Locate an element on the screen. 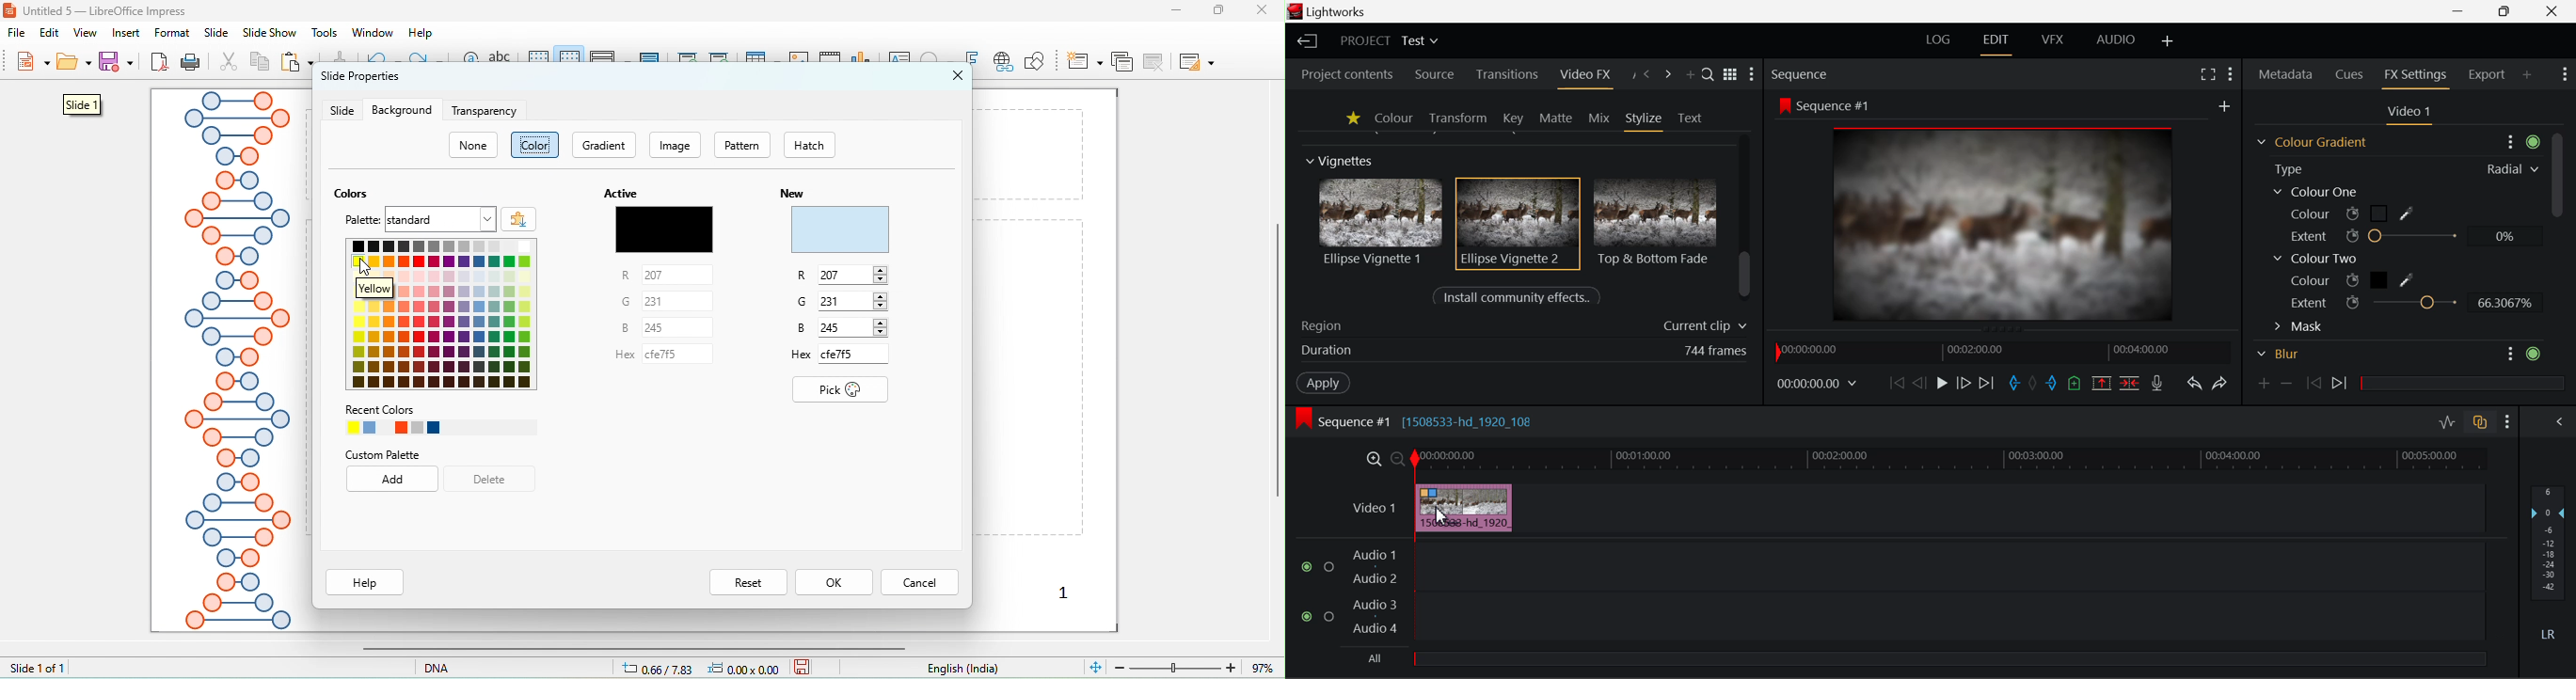  Show Settings is located at coordinates (2567, 76).